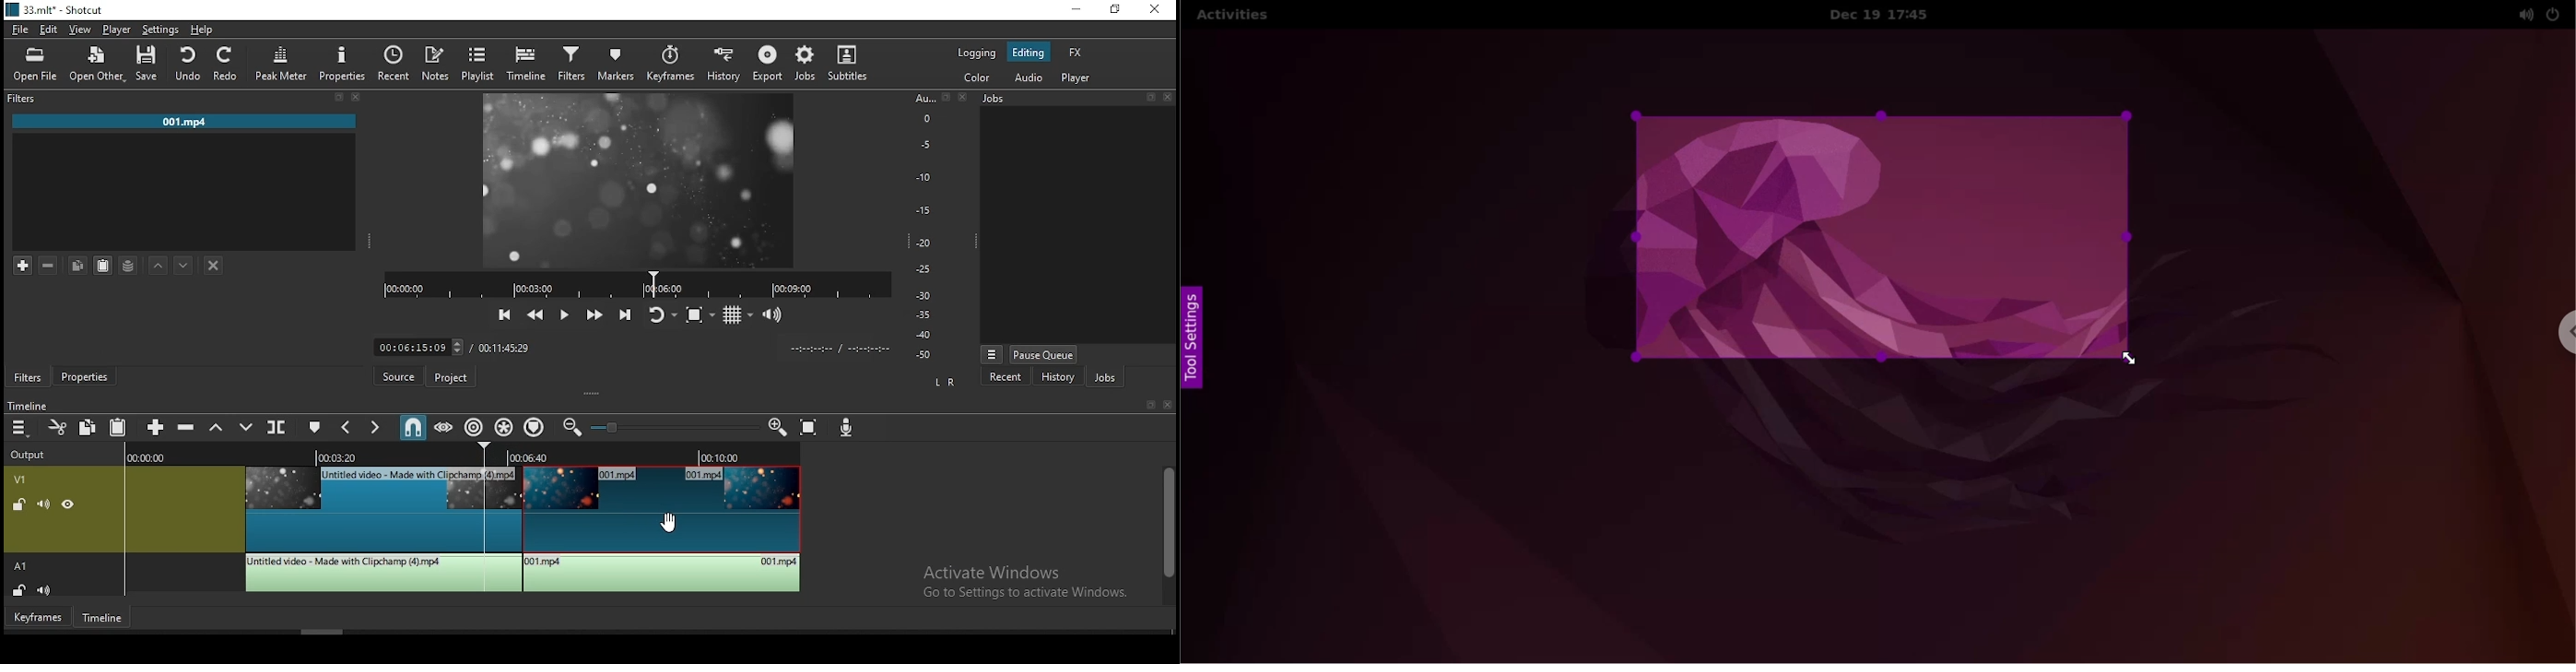 This screenshot has height=672, width=2576. I want to click on markers, so click(618, 65).